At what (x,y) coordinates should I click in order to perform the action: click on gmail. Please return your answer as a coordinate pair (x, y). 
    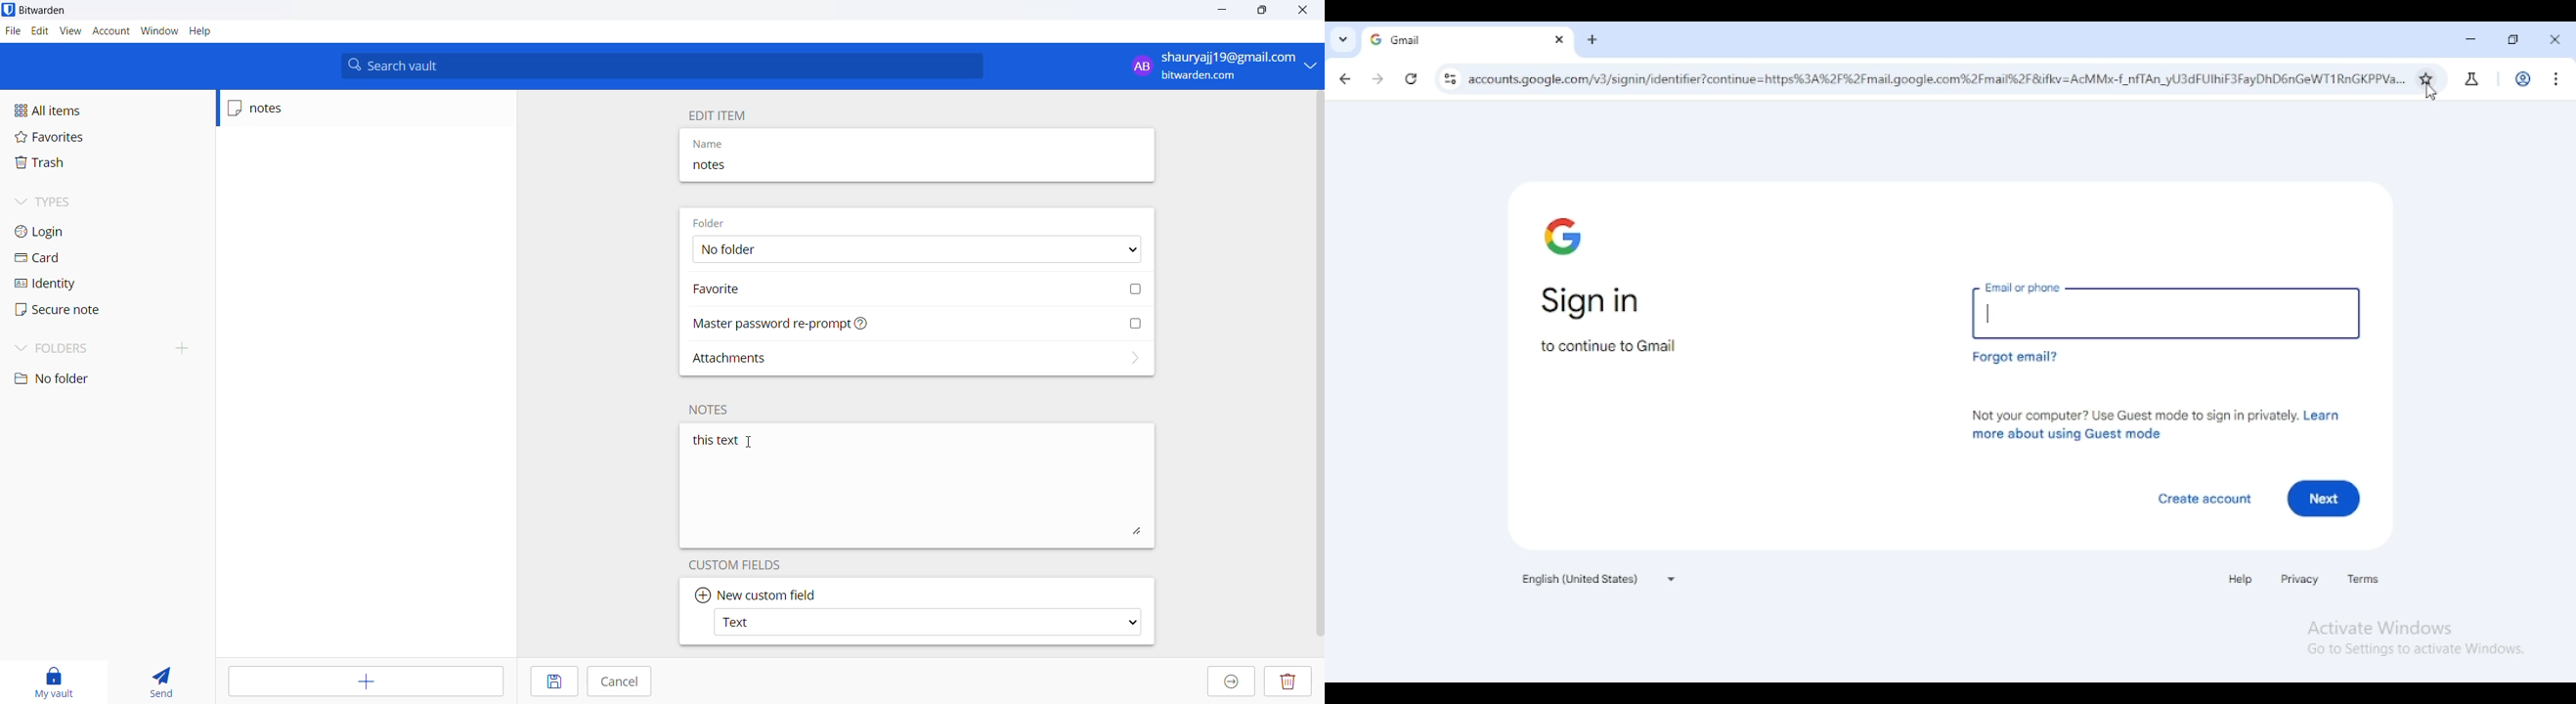
    Looking at the image, I should click on (1448, 40).